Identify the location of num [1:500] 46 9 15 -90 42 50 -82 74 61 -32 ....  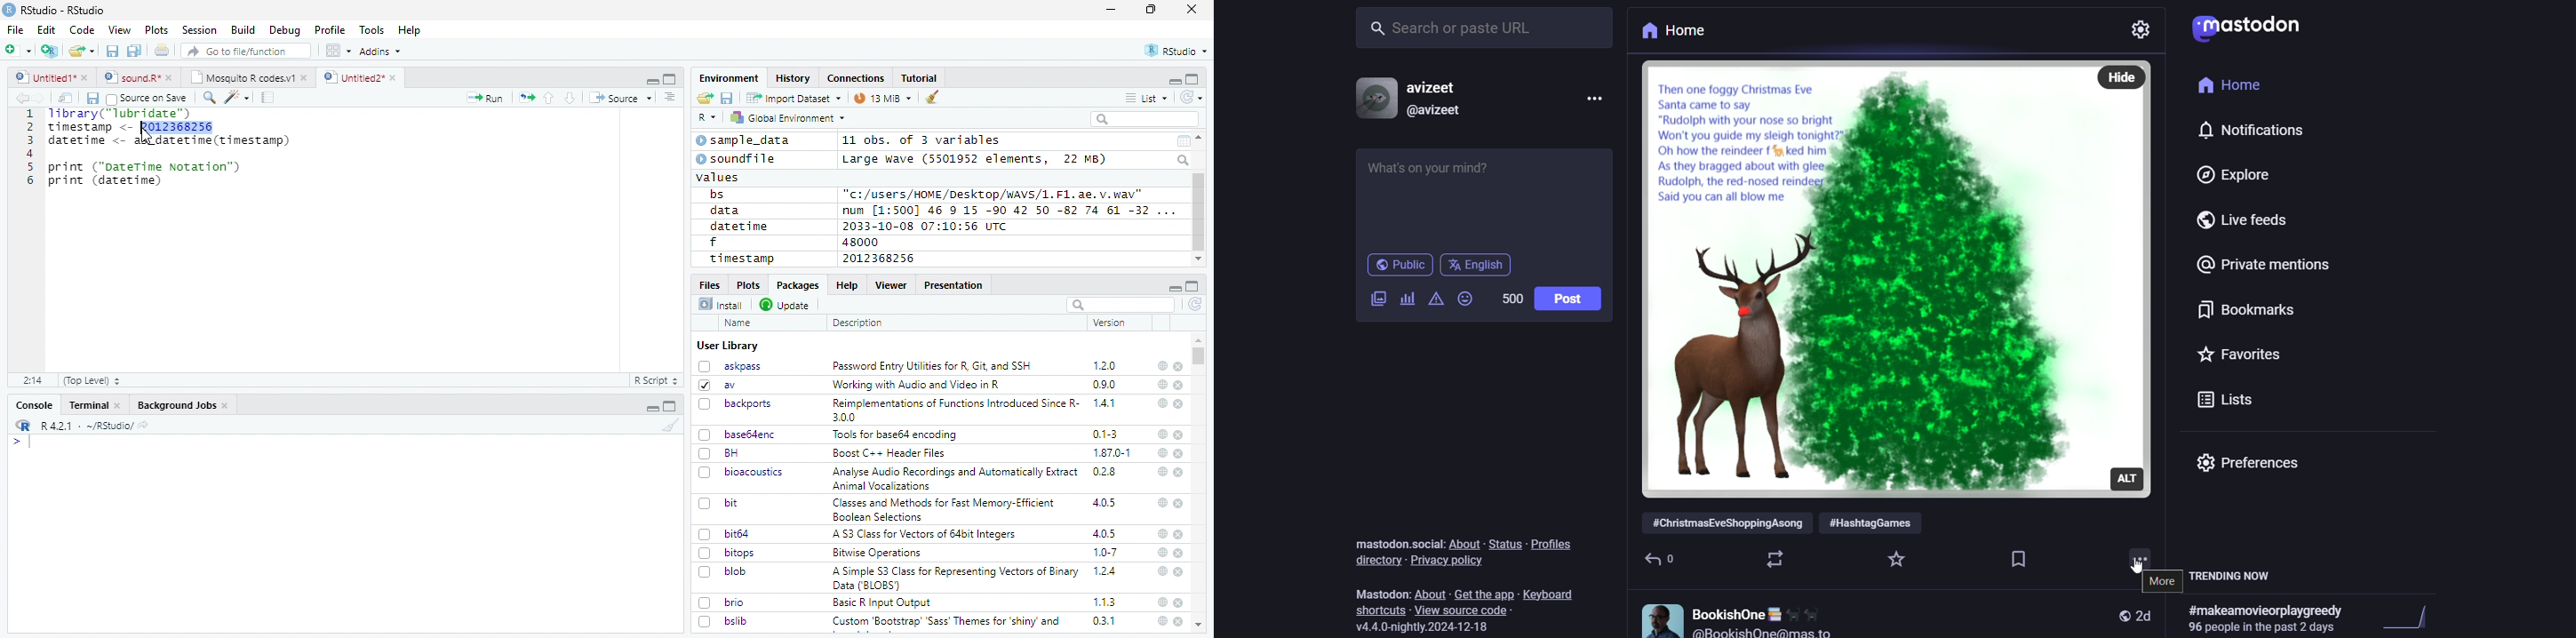
(1009, 210).